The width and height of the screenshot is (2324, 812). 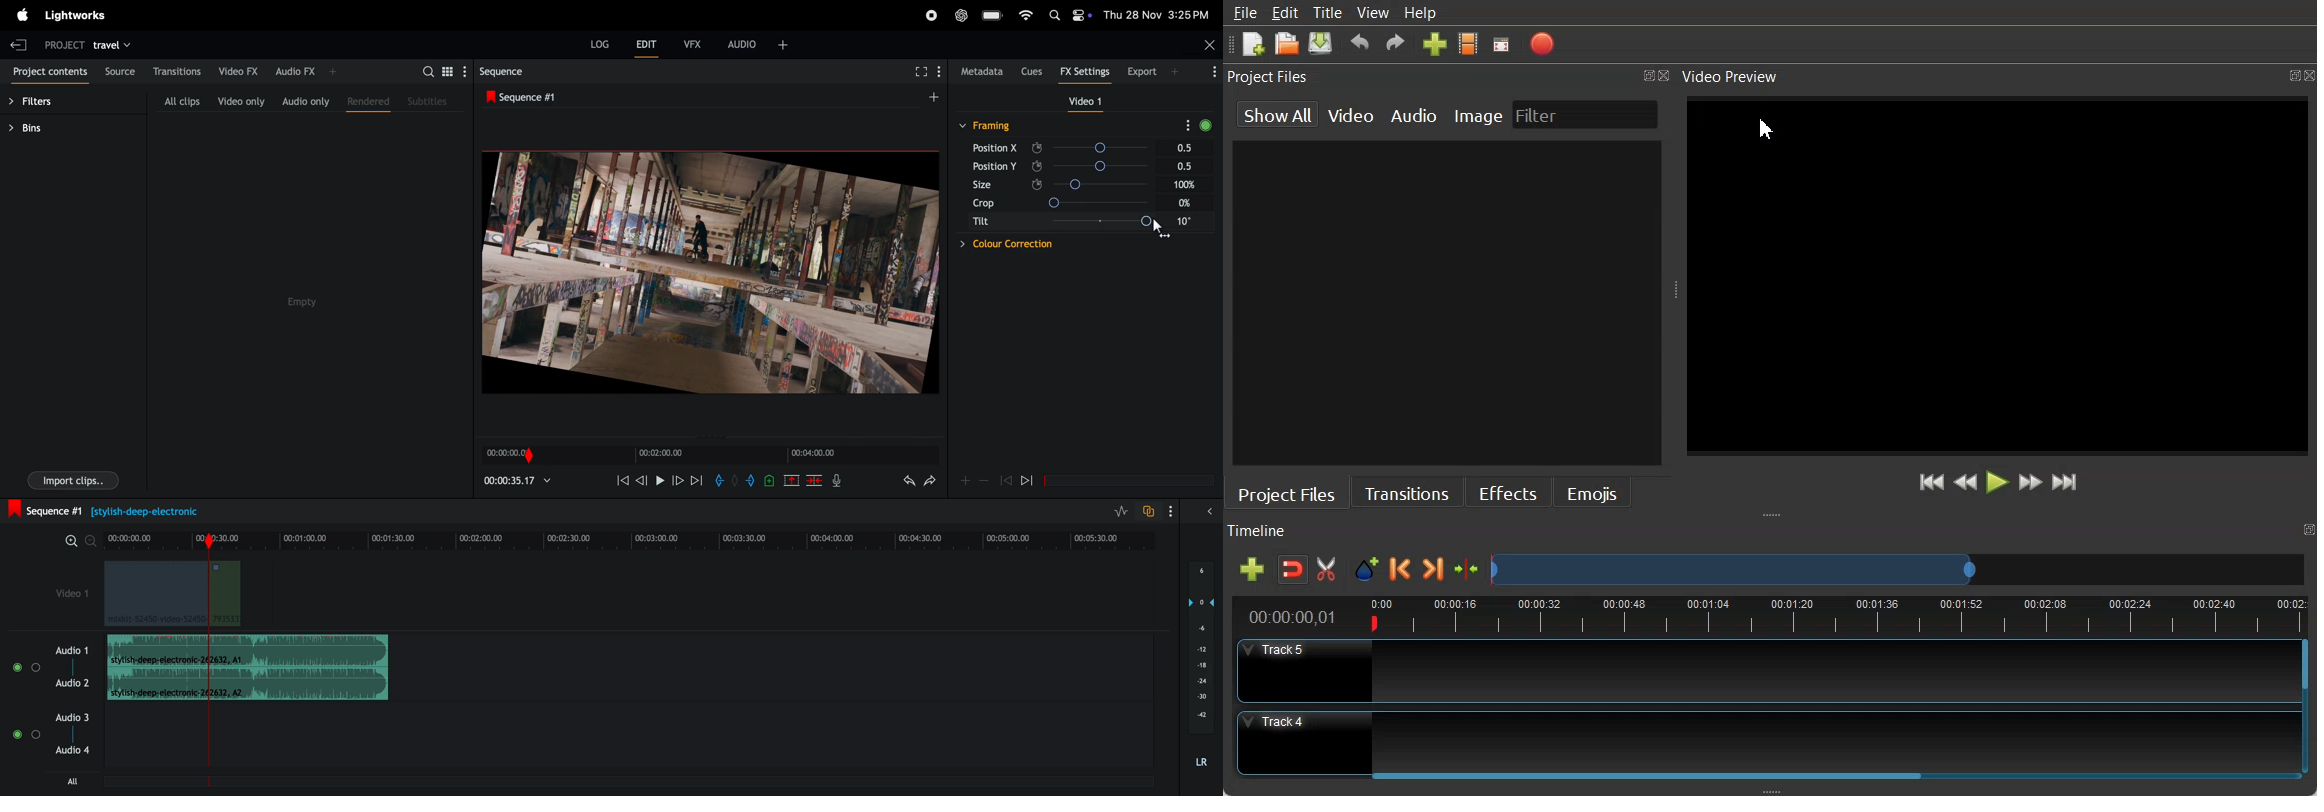 I want to click on fullscreen, so click(x=920, y=73).